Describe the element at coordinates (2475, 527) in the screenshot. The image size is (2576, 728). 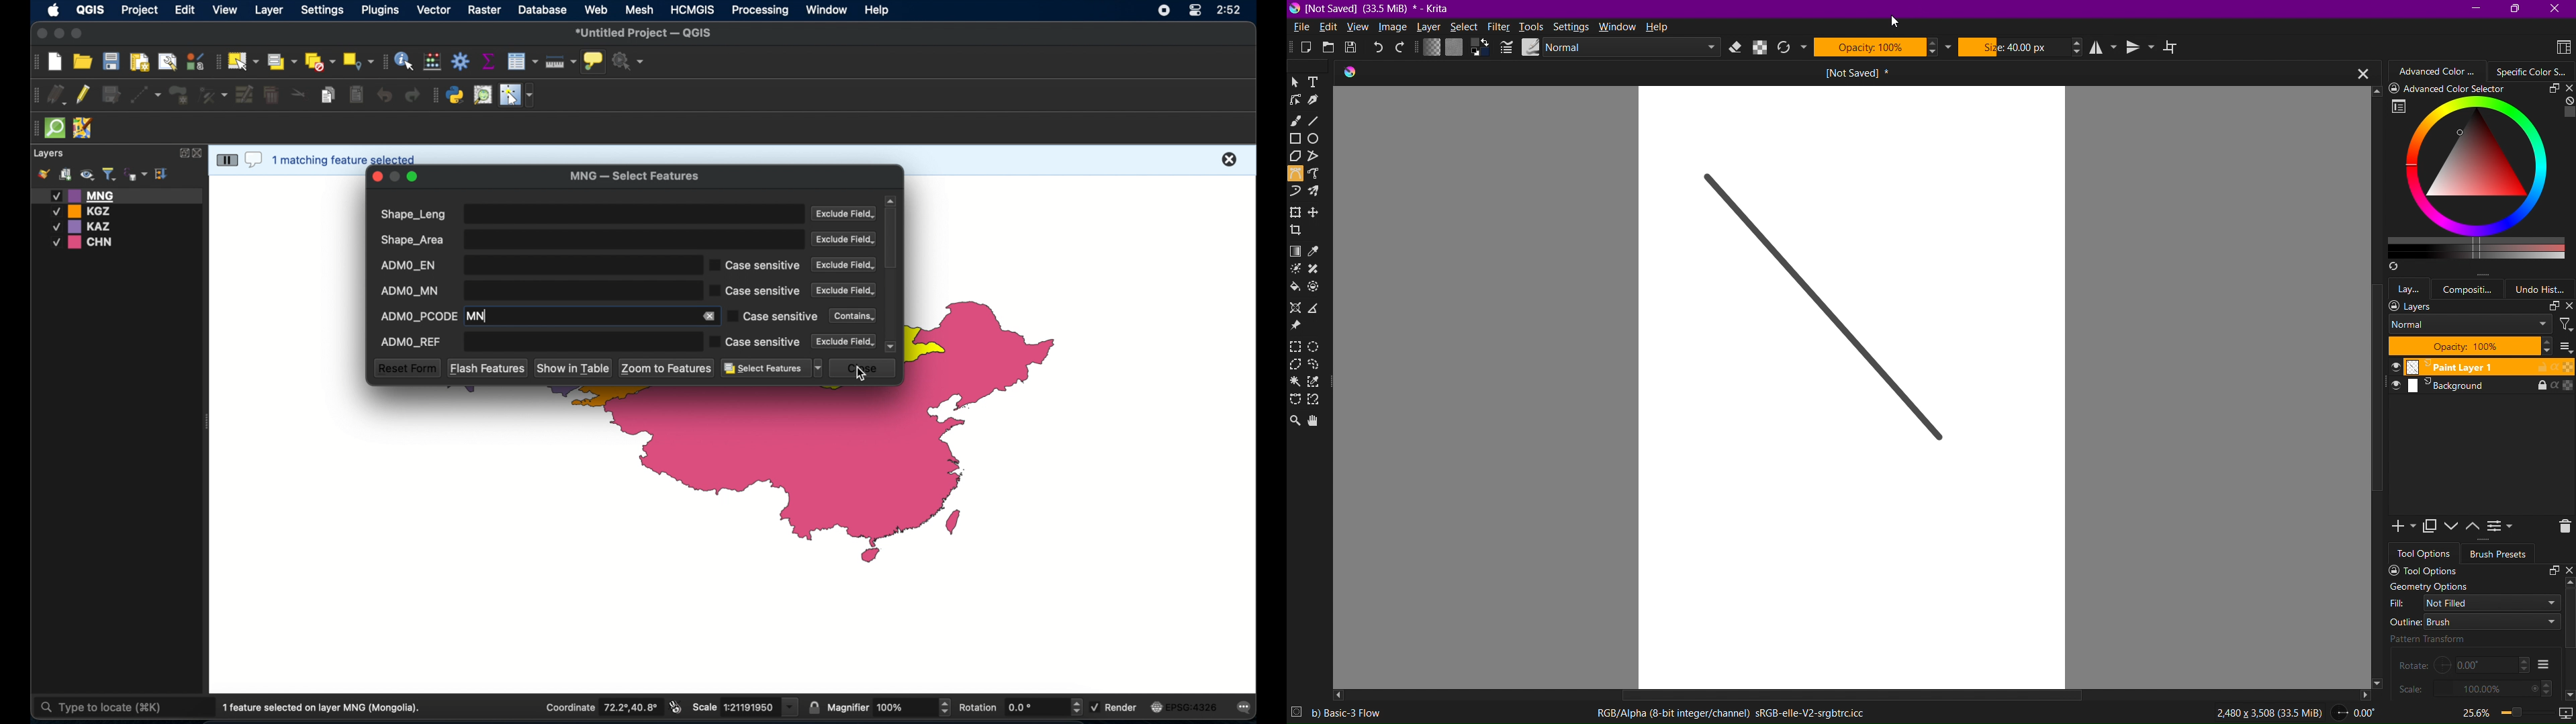
I see `Move Layer or Mask Up` at that location.